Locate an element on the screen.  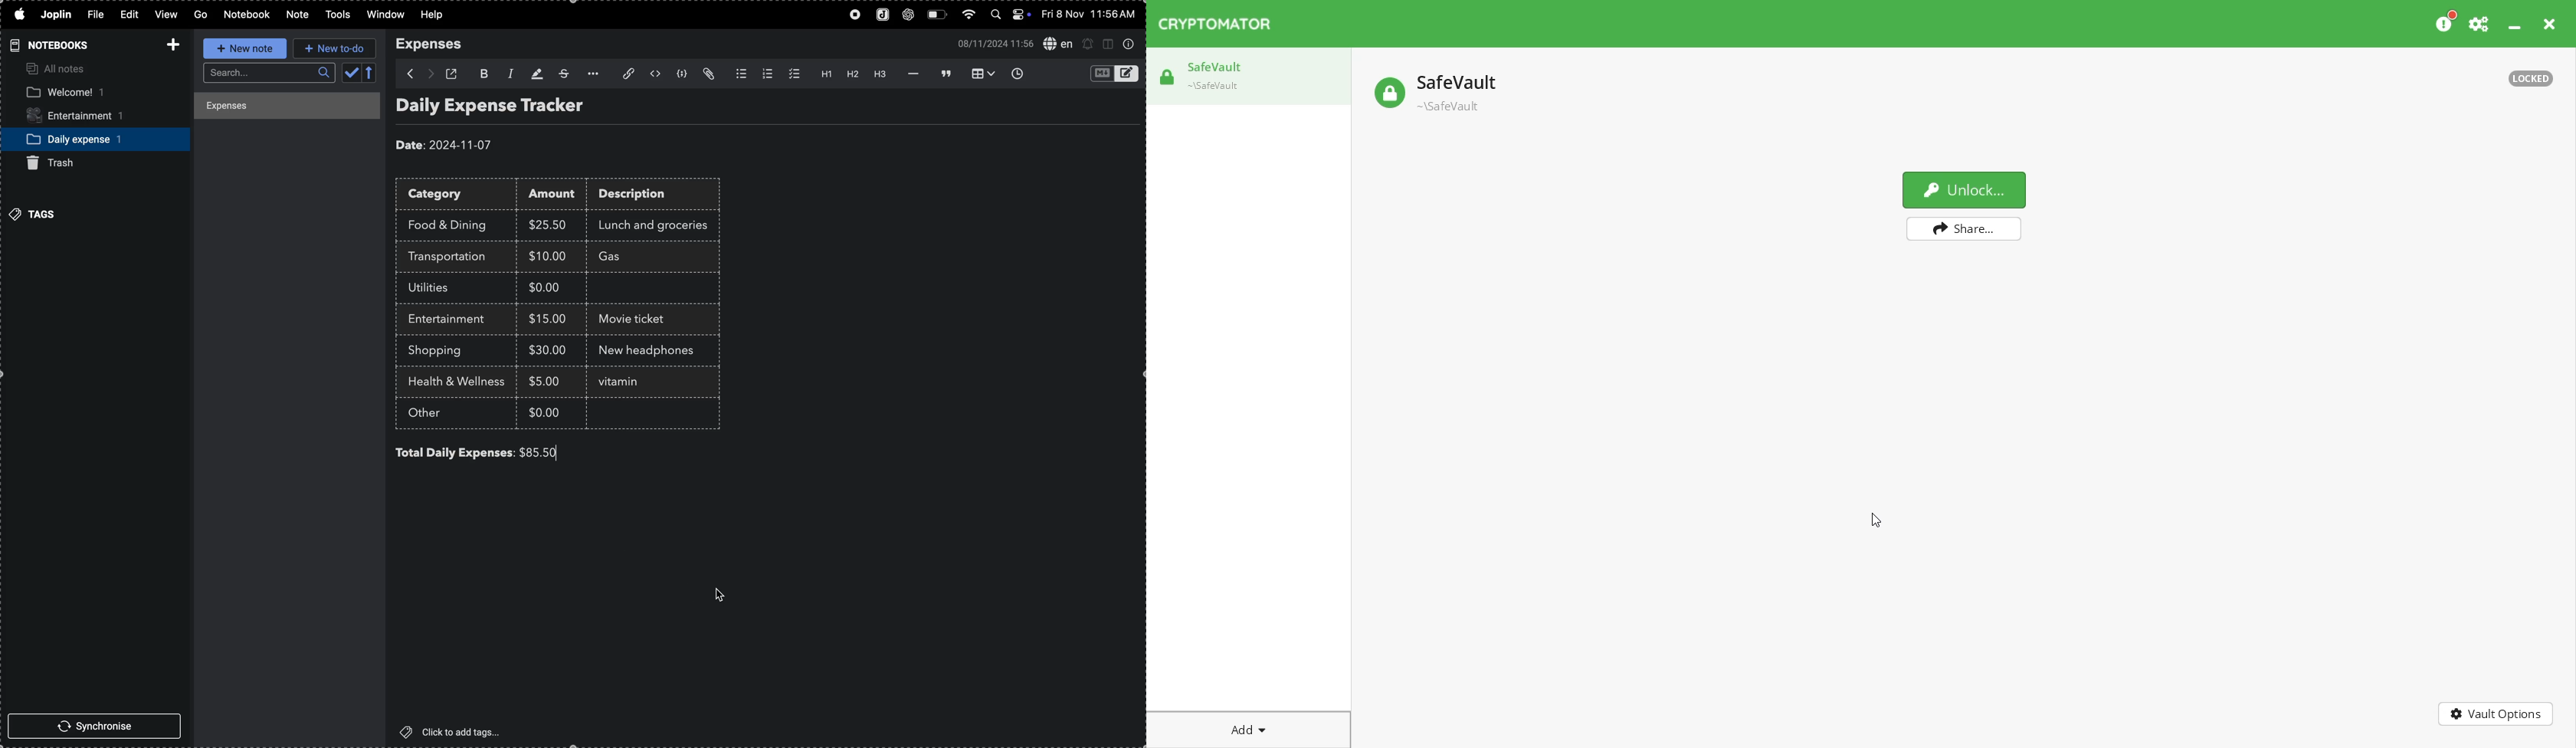
highlight is located at coordinates (535, 73).